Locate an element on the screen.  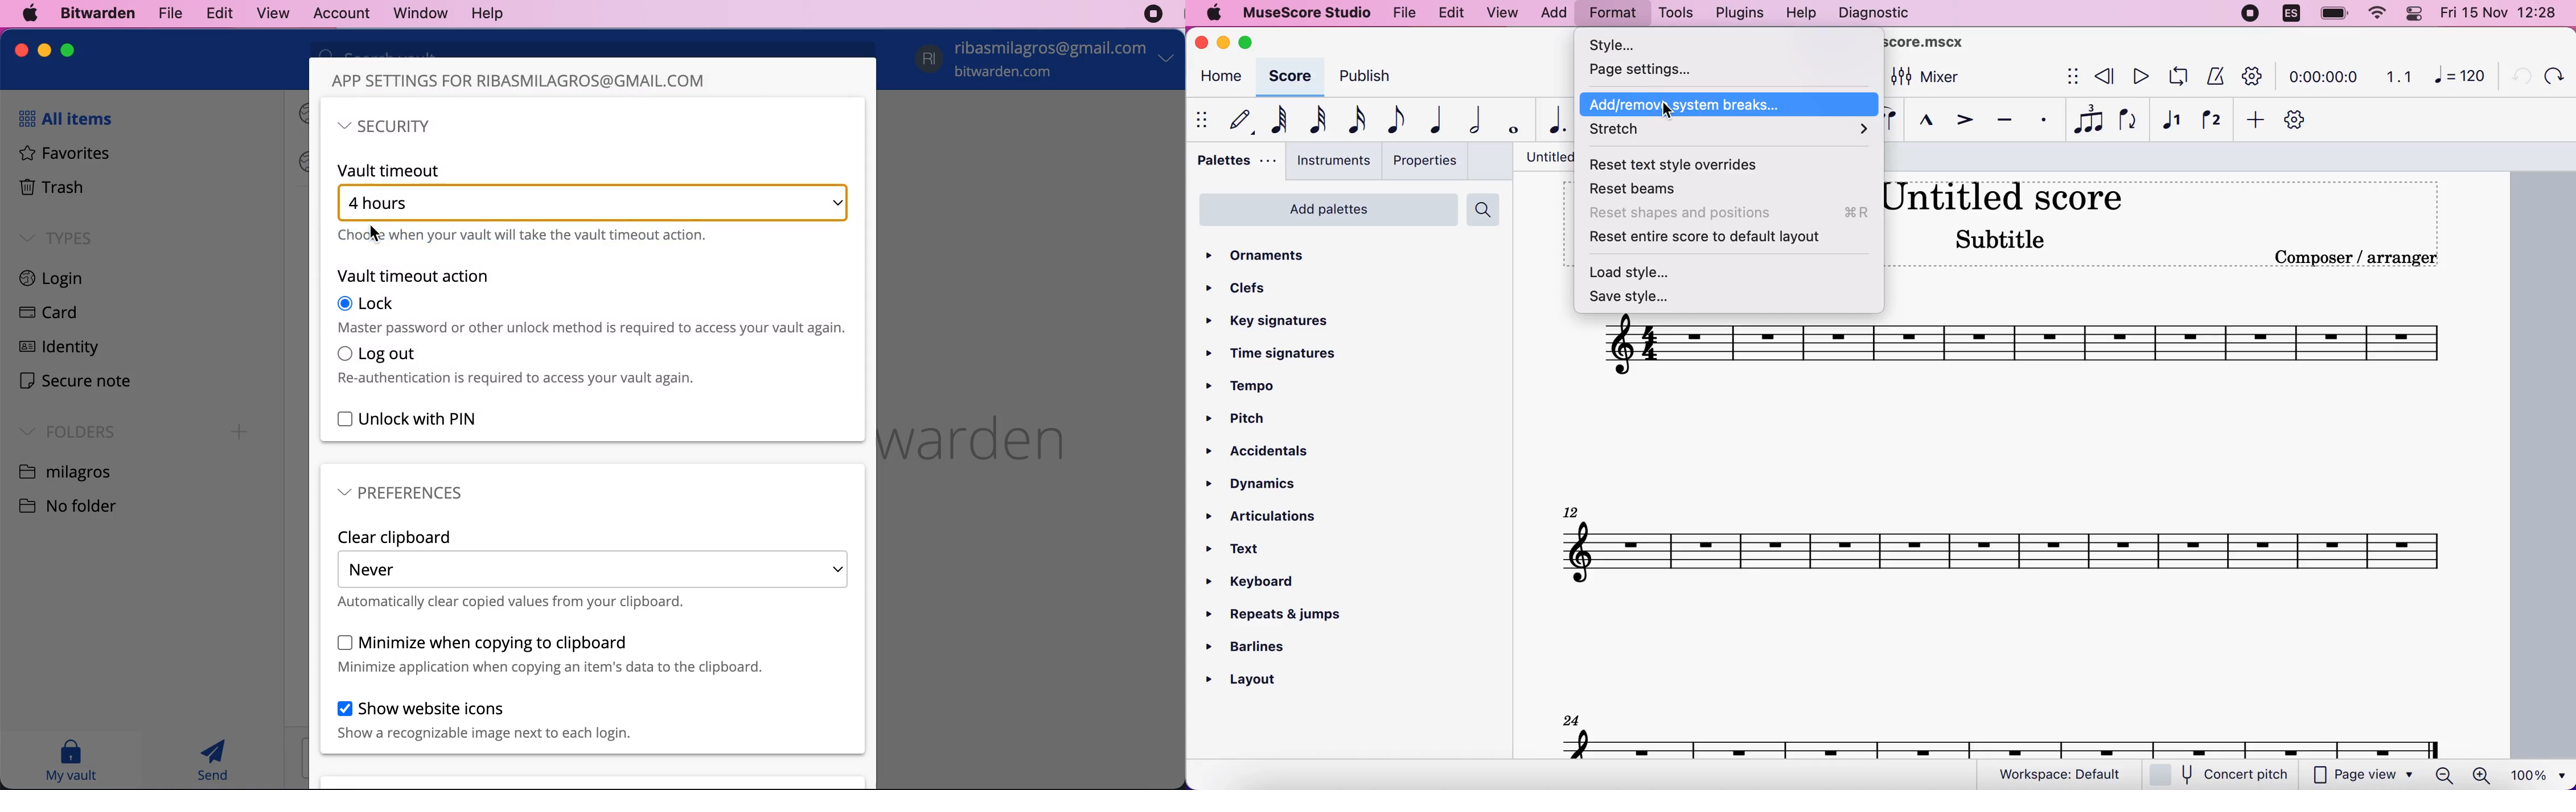
Subtitle is located at coordinates (2003, 238).